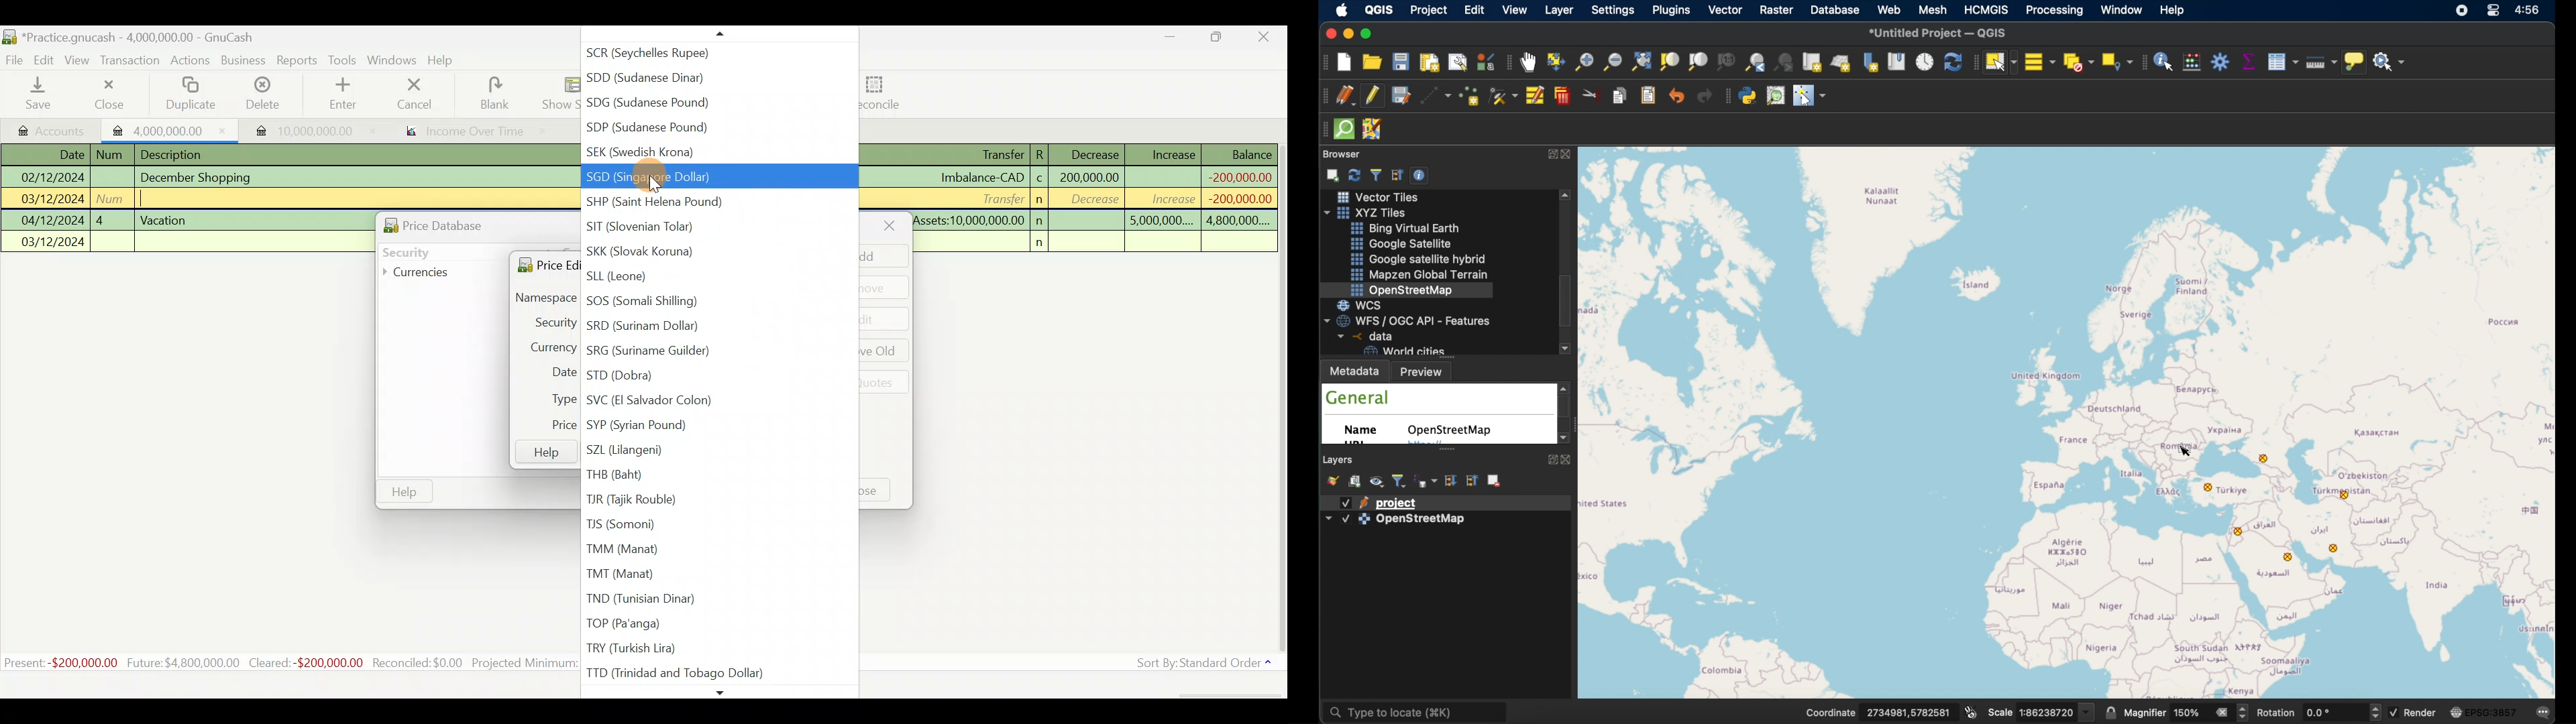 This screenshot has height=728, width=2576. Describe the element at coordinates (46, 60) in the screenshot. I see `Edit` at that location.